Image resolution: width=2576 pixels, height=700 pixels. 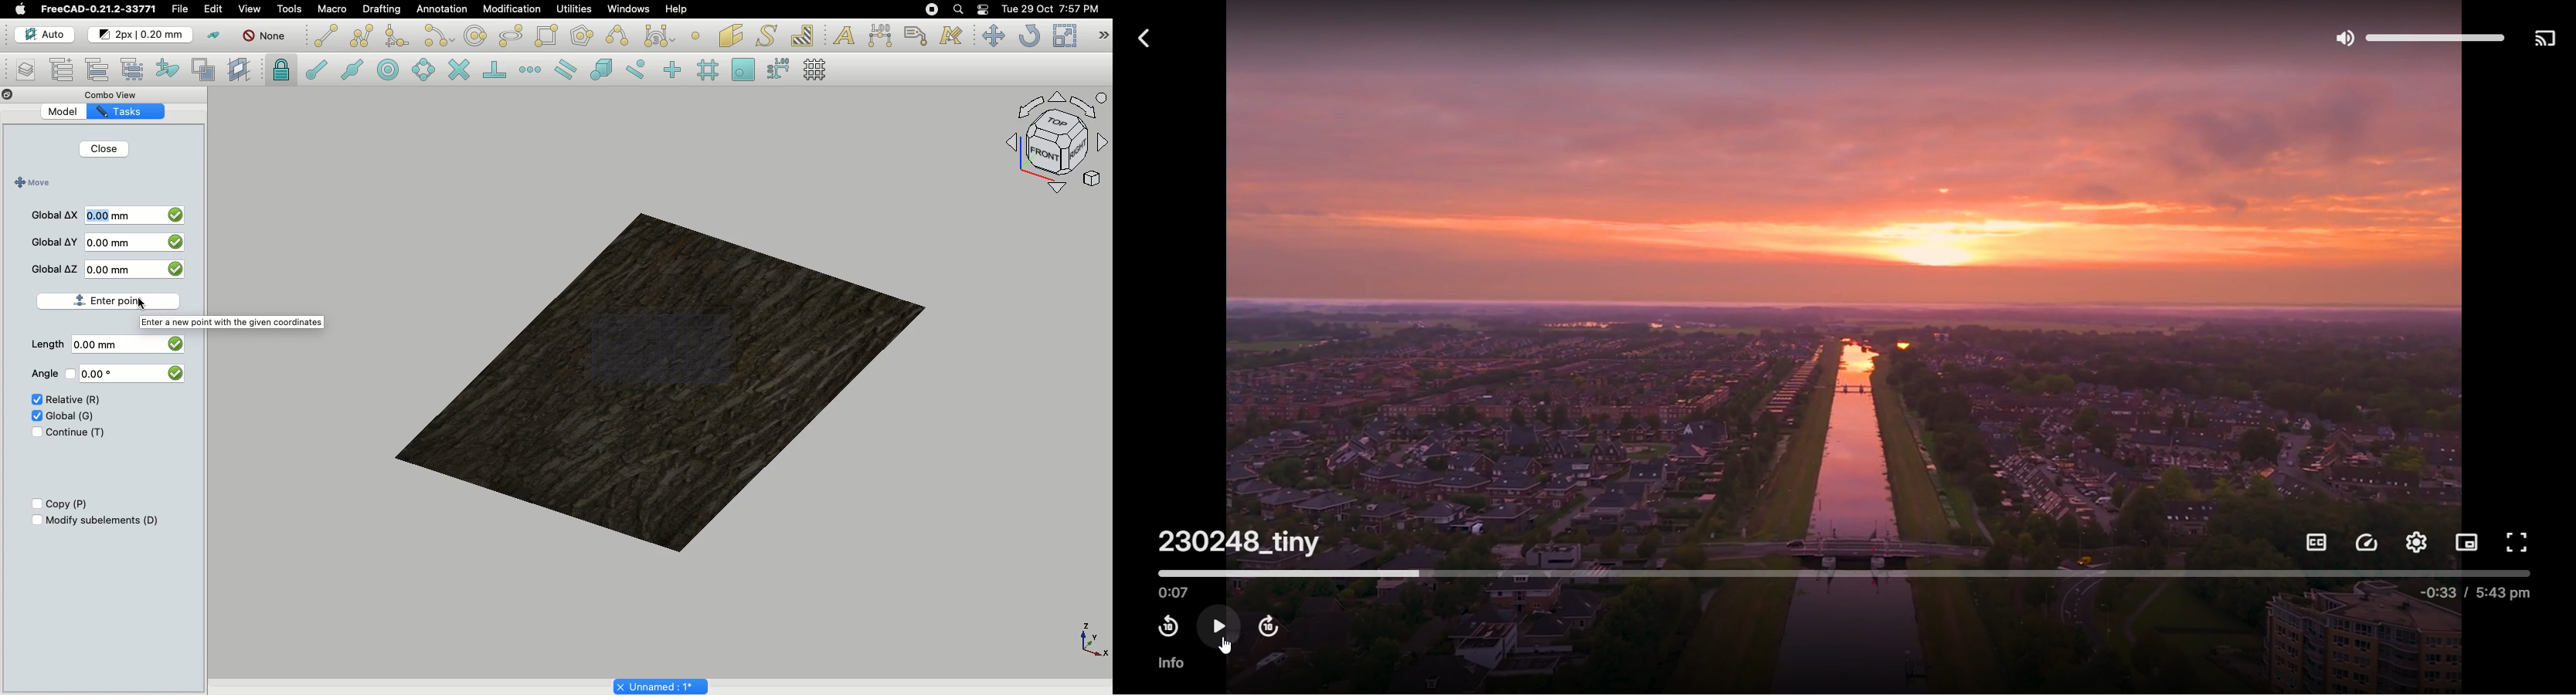 What do you see at coordinates (30, 183) in the screenshot?
I see `Move` at bounding box center [30, 183].